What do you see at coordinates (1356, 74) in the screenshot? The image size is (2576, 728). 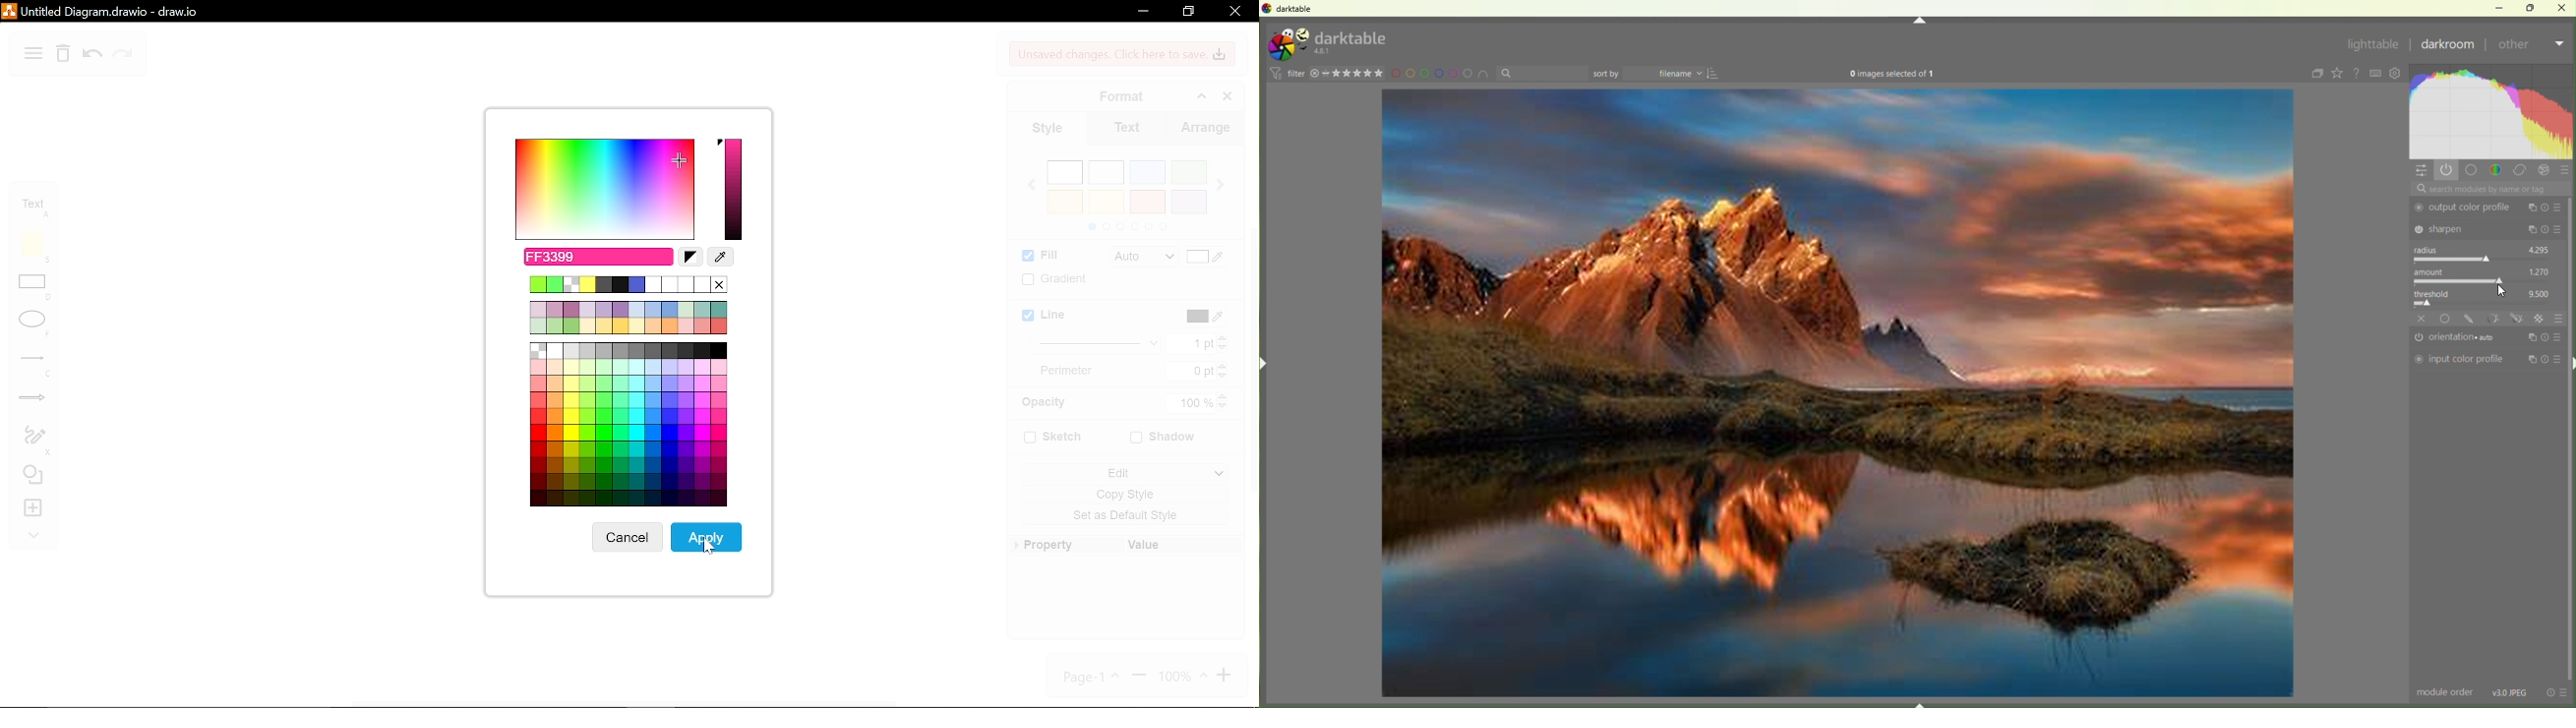 I see `range rating` at bounding box center [1356, 74].